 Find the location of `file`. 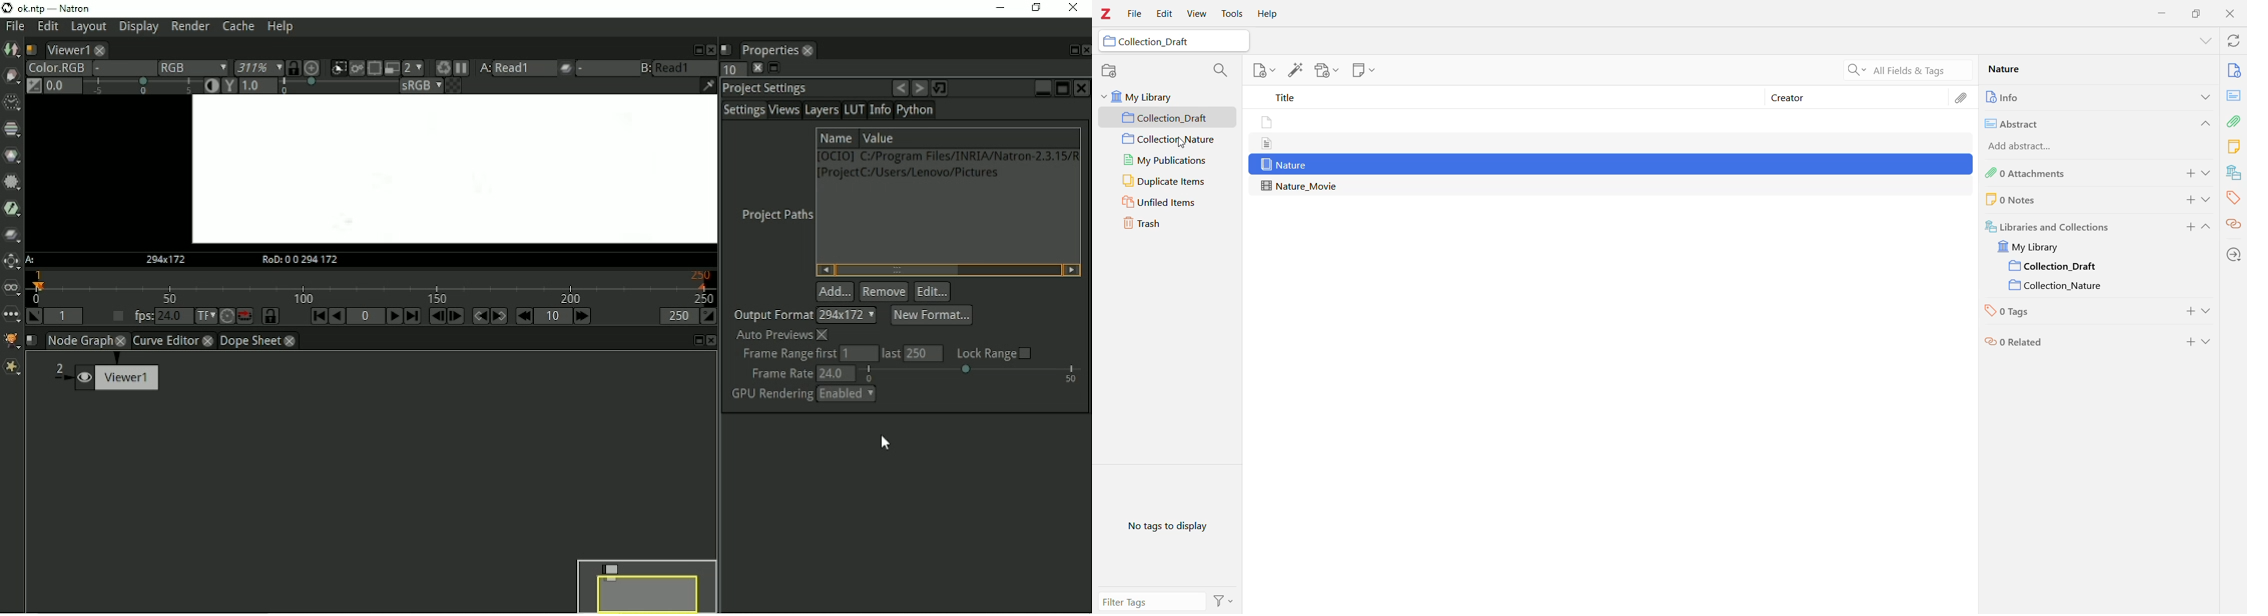

file is located at coordinates (1267, 122).